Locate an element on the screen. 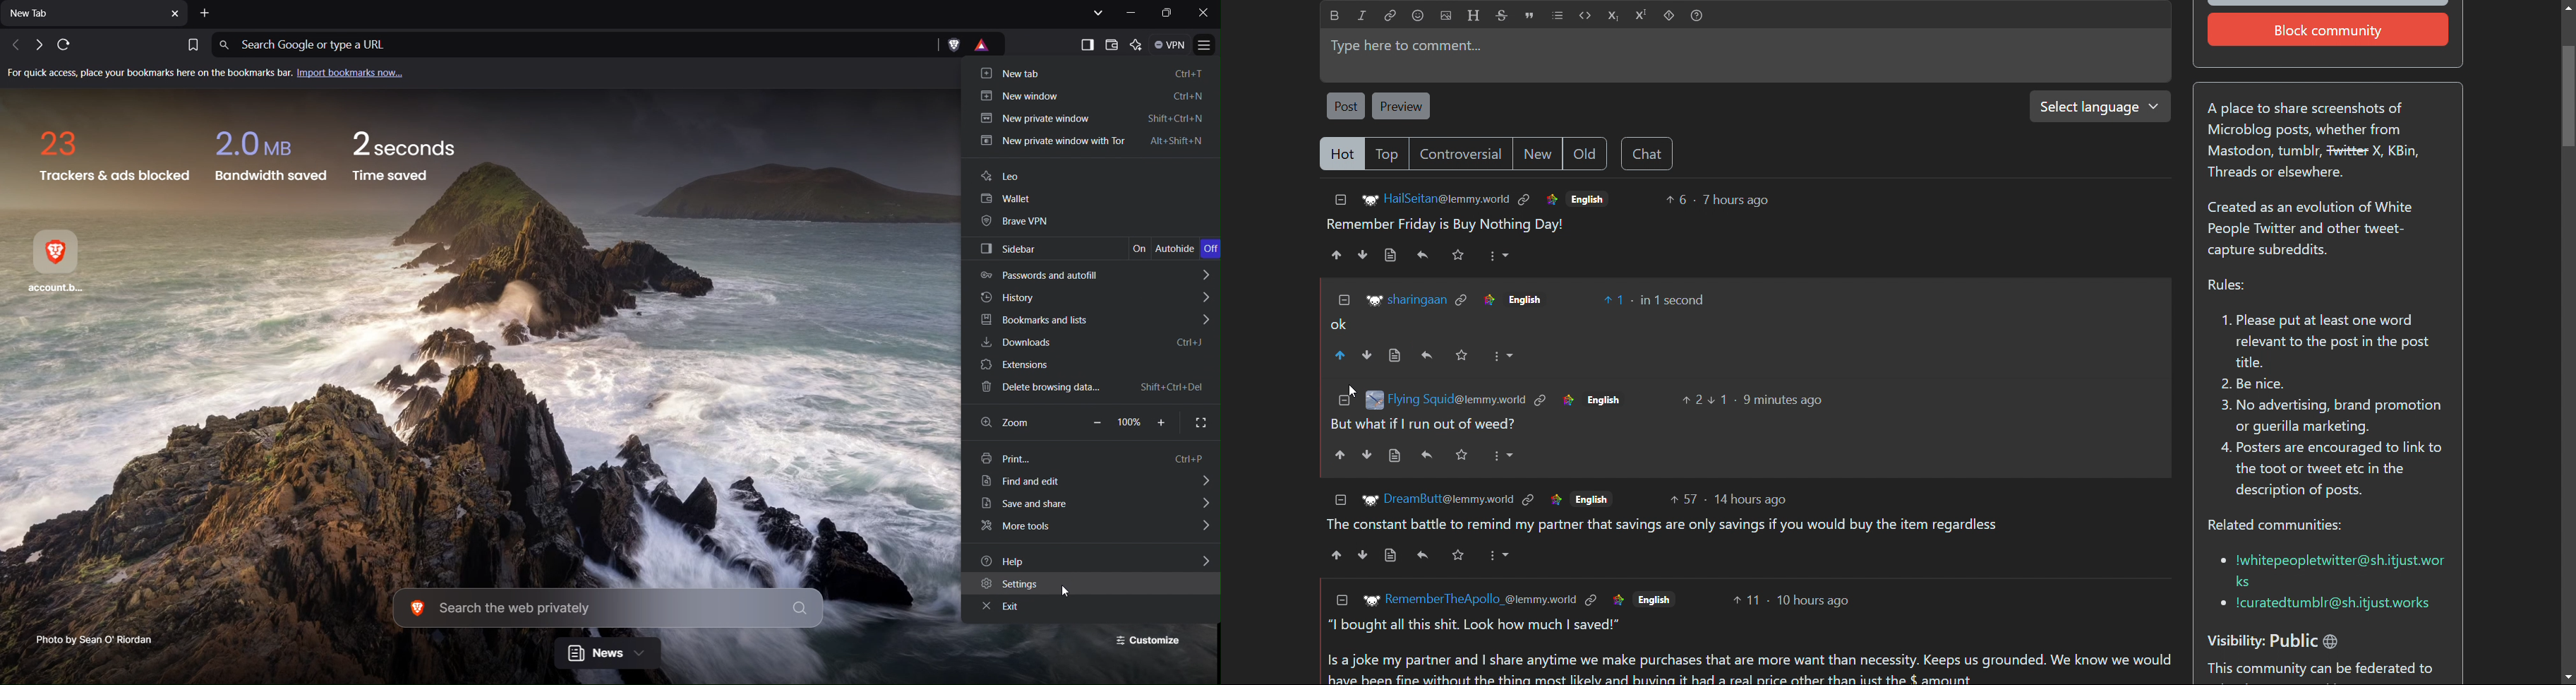 This screenshot has width=2576, height=700. username is located at coordinates (1448, 198).